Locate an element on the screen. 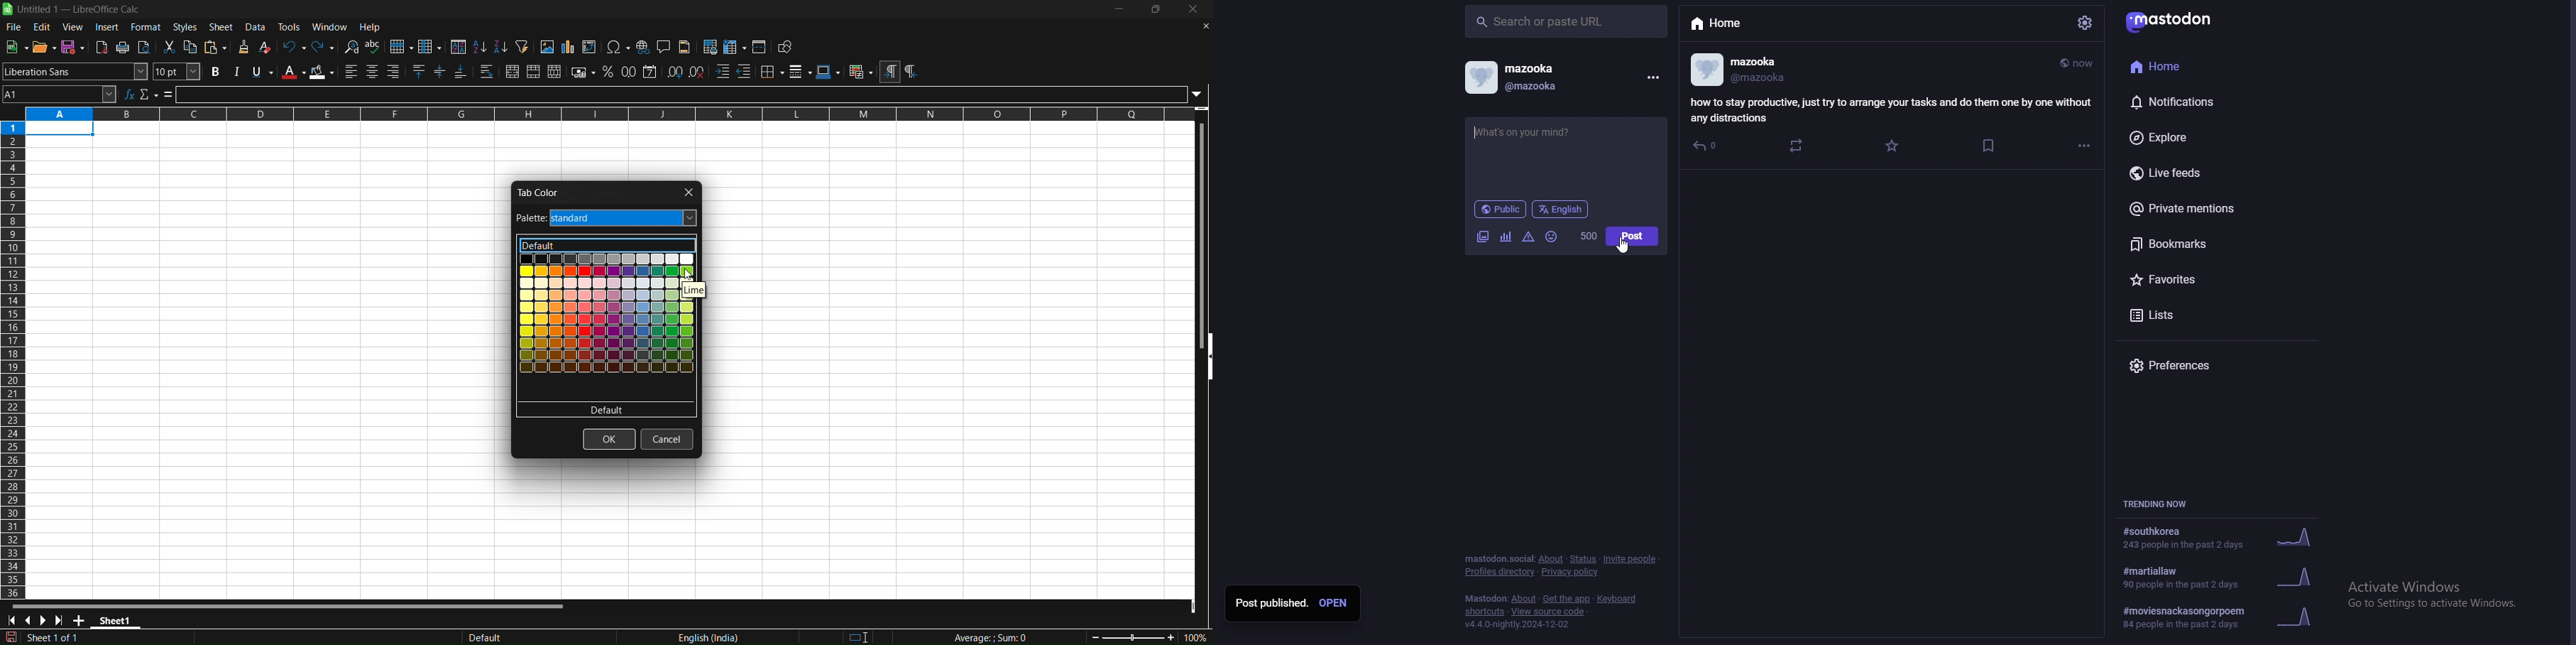 The width and height of the screenshot is (2576, 672). vertical scroll bar is located at coordinates (1199, 227).